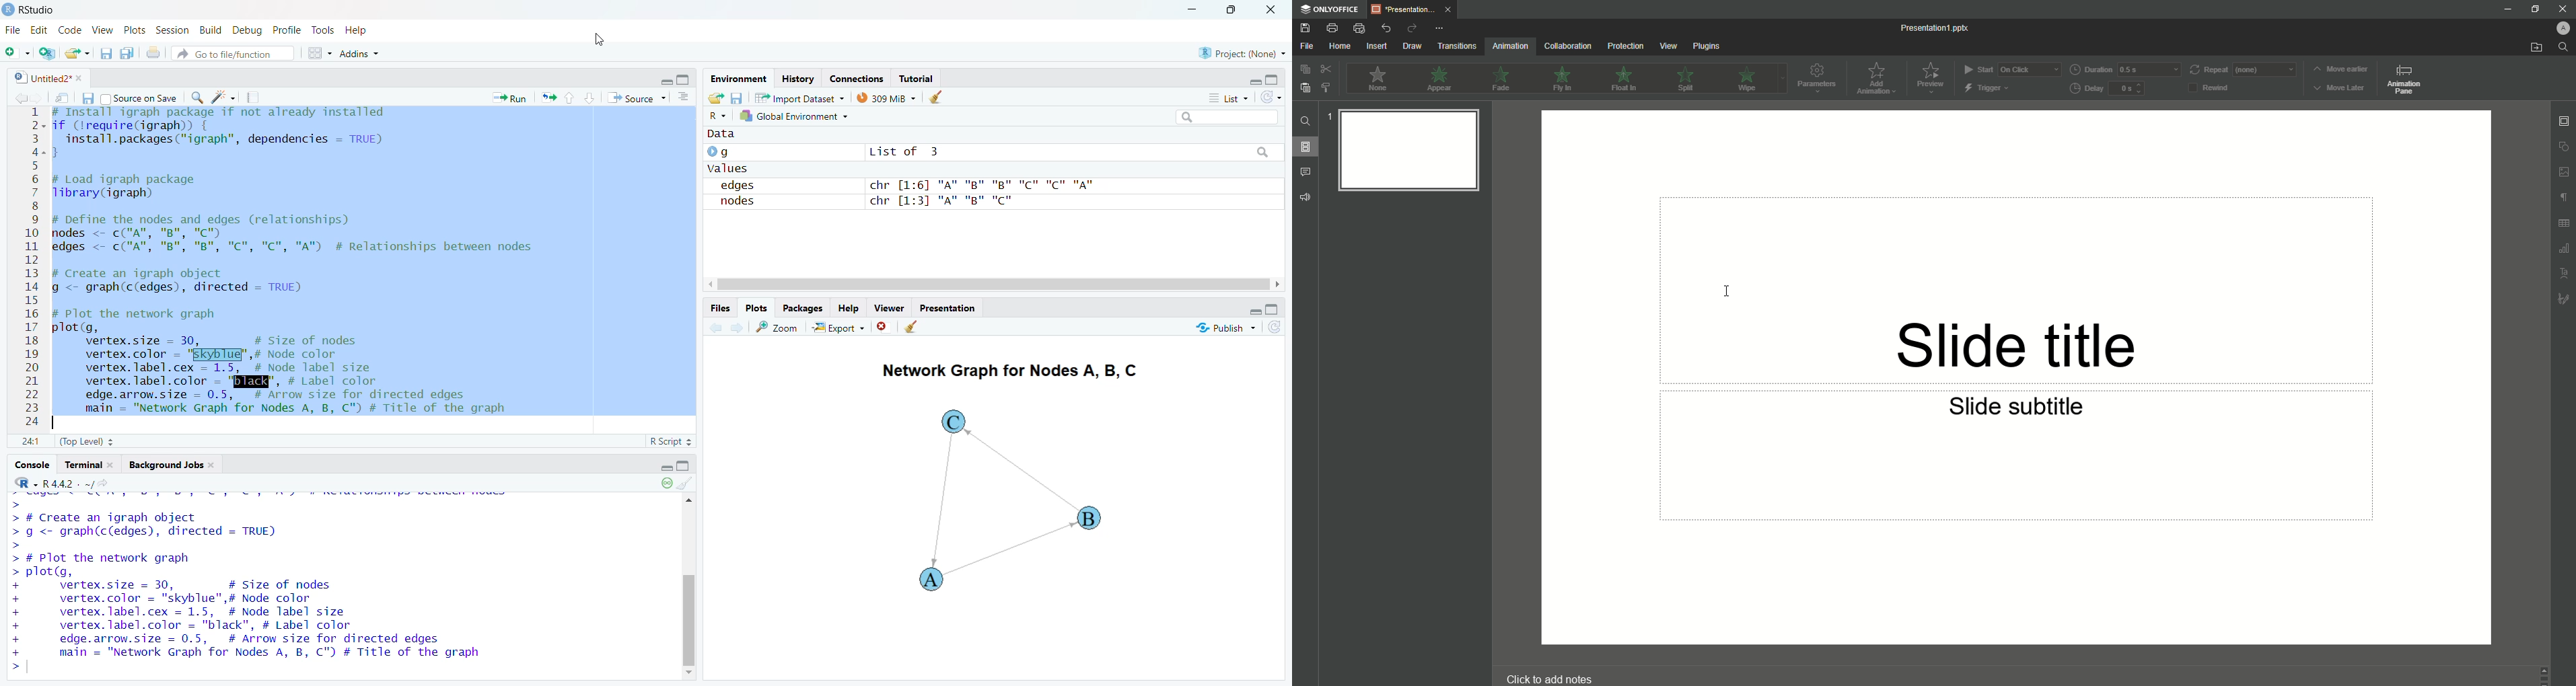 The height and width of the screenshot is (700, 2576). Describe the element at coordinates (1011, 371) in the screenshot. I see `Network Graph for Nodes A, B, C` at that location.